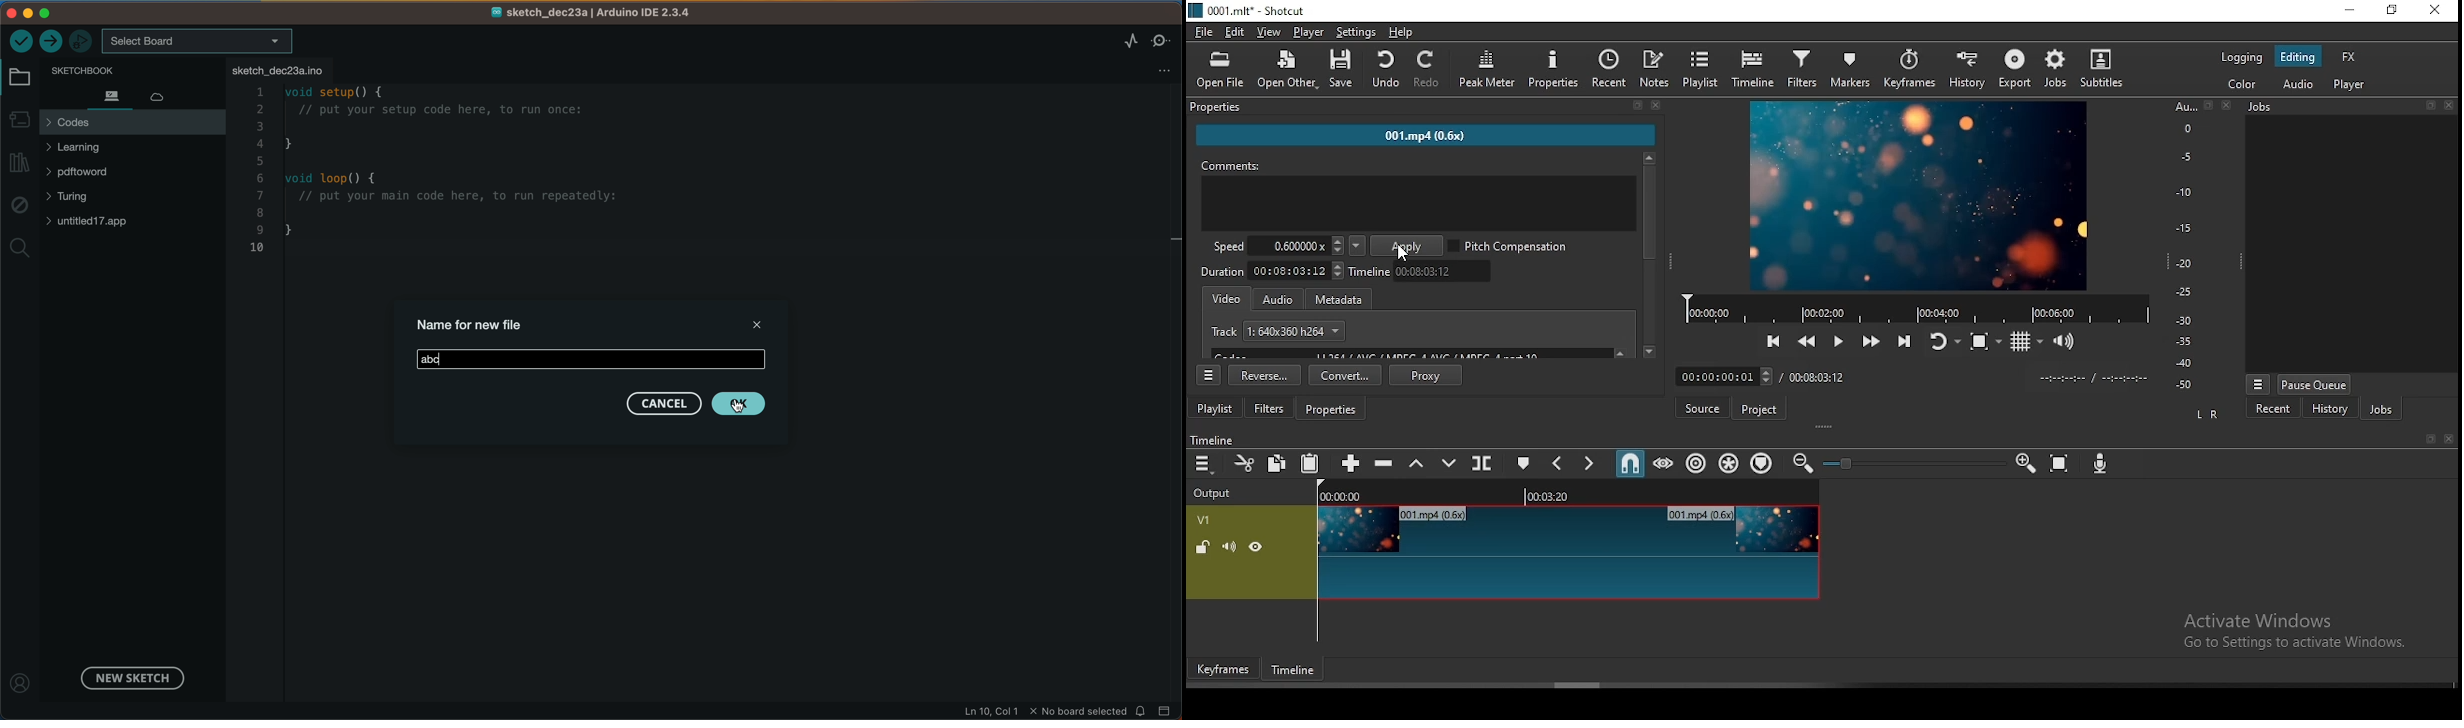 This screenshot has height=728, width=2464. I want to click on playback time, so click(1909, 307).